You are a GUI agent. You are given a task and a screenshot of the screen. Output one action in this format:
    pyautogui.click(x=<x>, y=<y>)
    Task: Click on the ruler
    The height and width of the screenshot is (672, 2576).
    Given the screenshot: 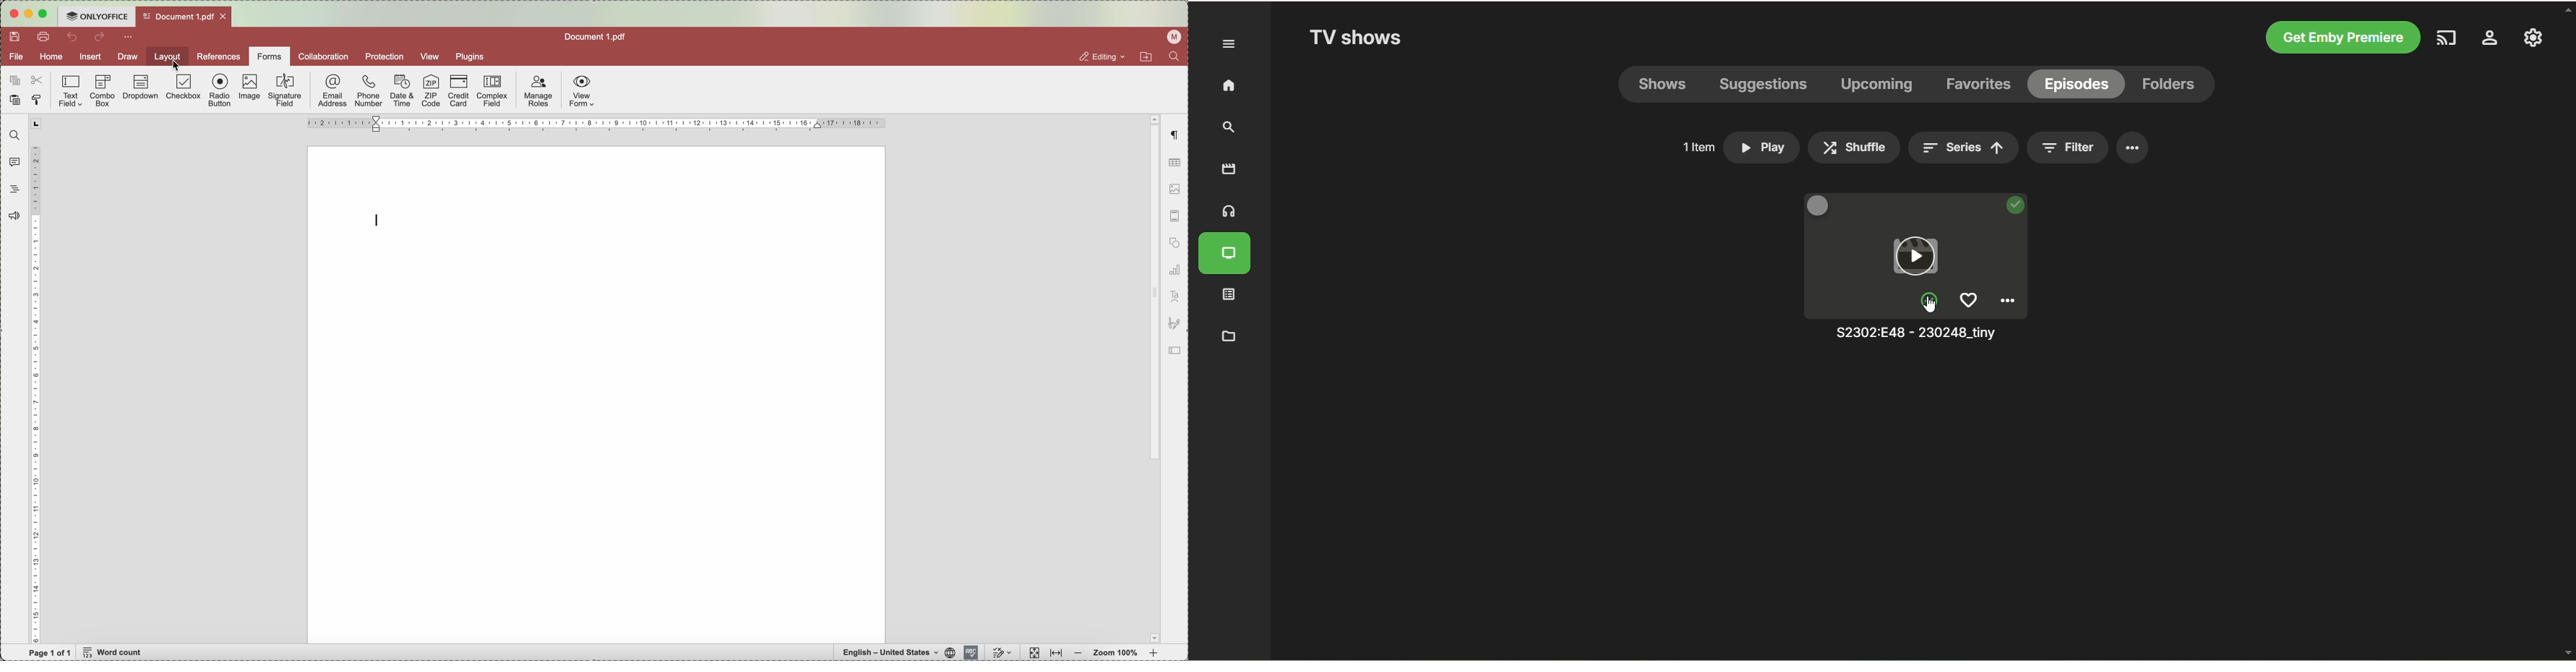 What is the action you would take?
    pyautogui.click(x=36, y=380)
    